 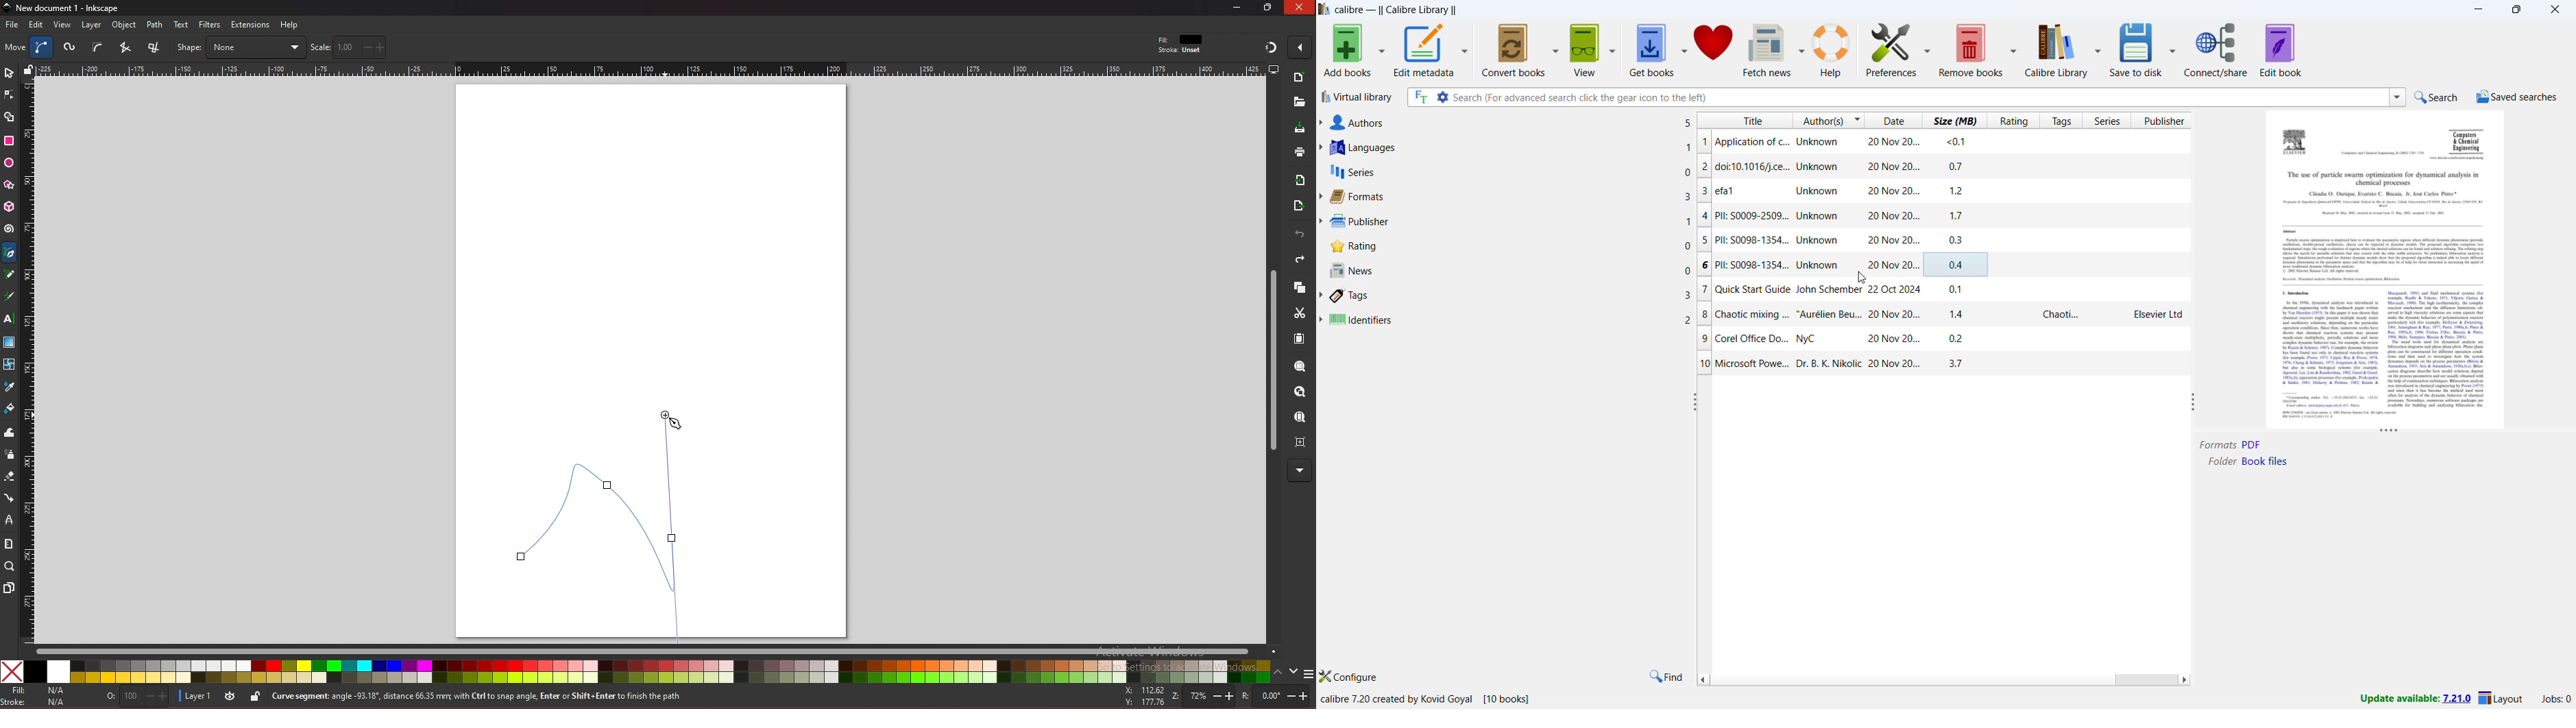 What do you see at coordinates (1201, 697) in the screenshot?
I see `zoom` at bounding box center [1201, 697].